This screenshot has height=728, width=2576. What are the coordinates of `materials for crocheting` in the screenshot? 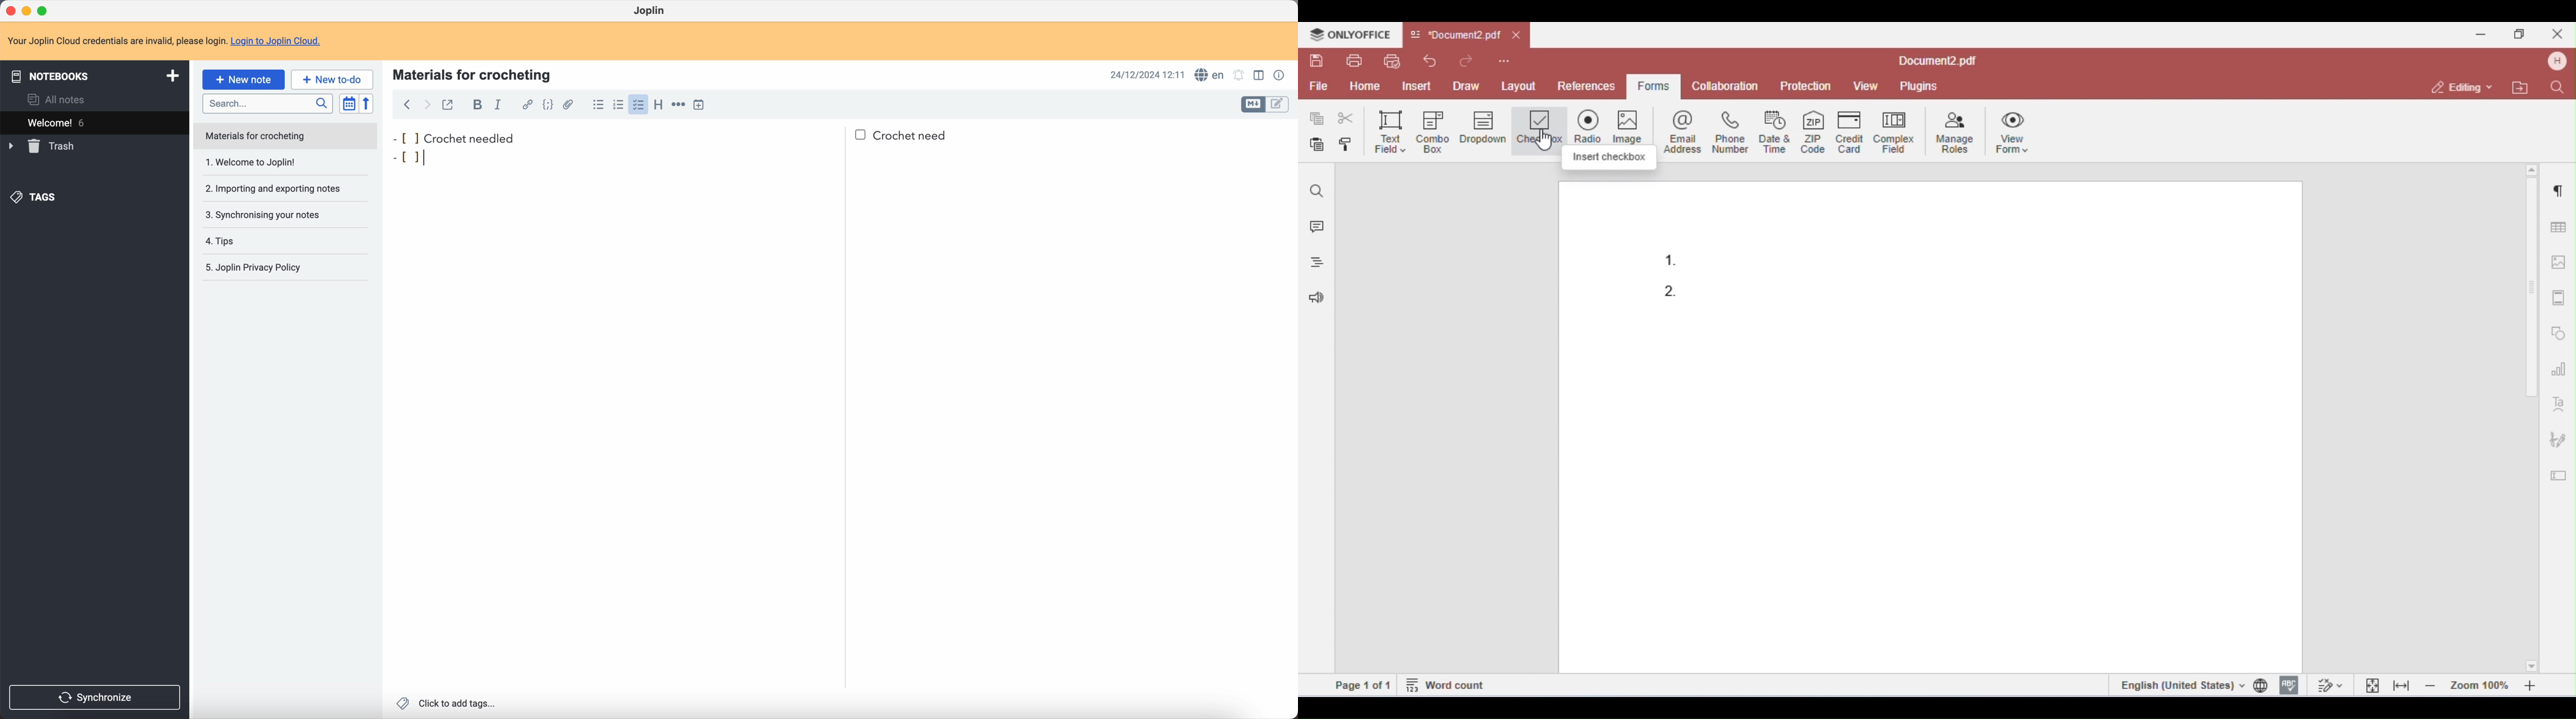 It's located at (473, 73).